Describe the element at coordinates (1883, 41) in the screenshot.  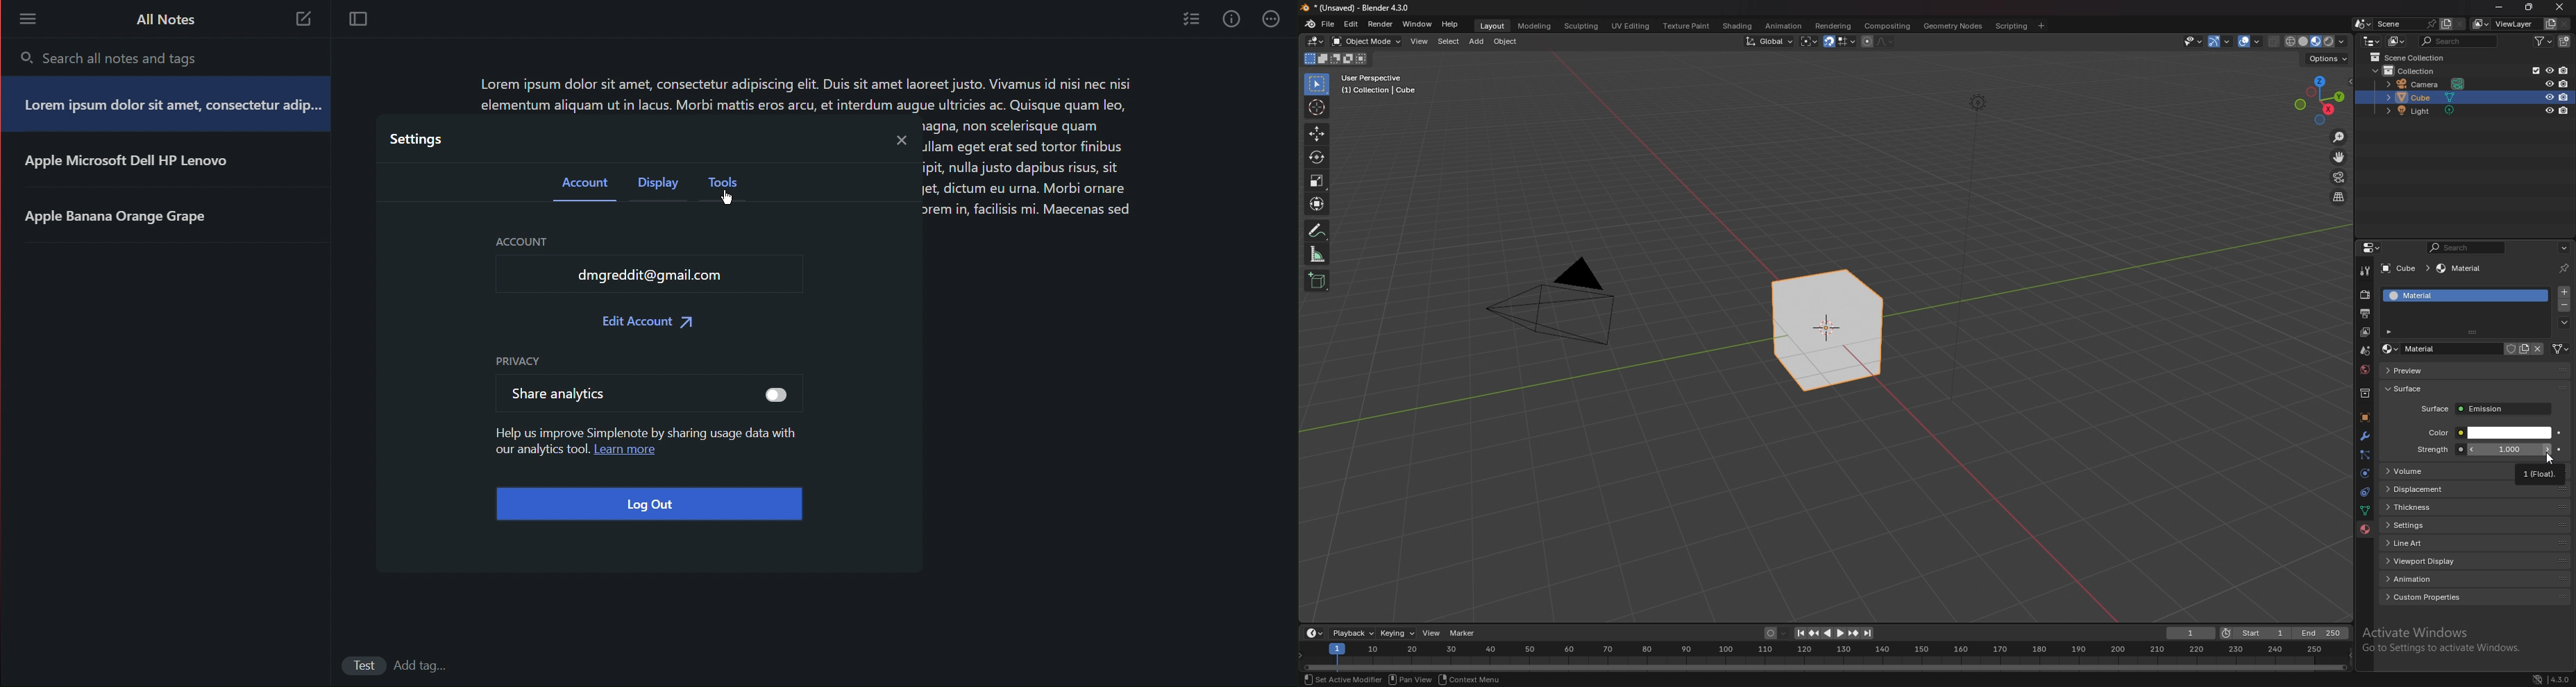
I see `proportional editing fall off` at that location.